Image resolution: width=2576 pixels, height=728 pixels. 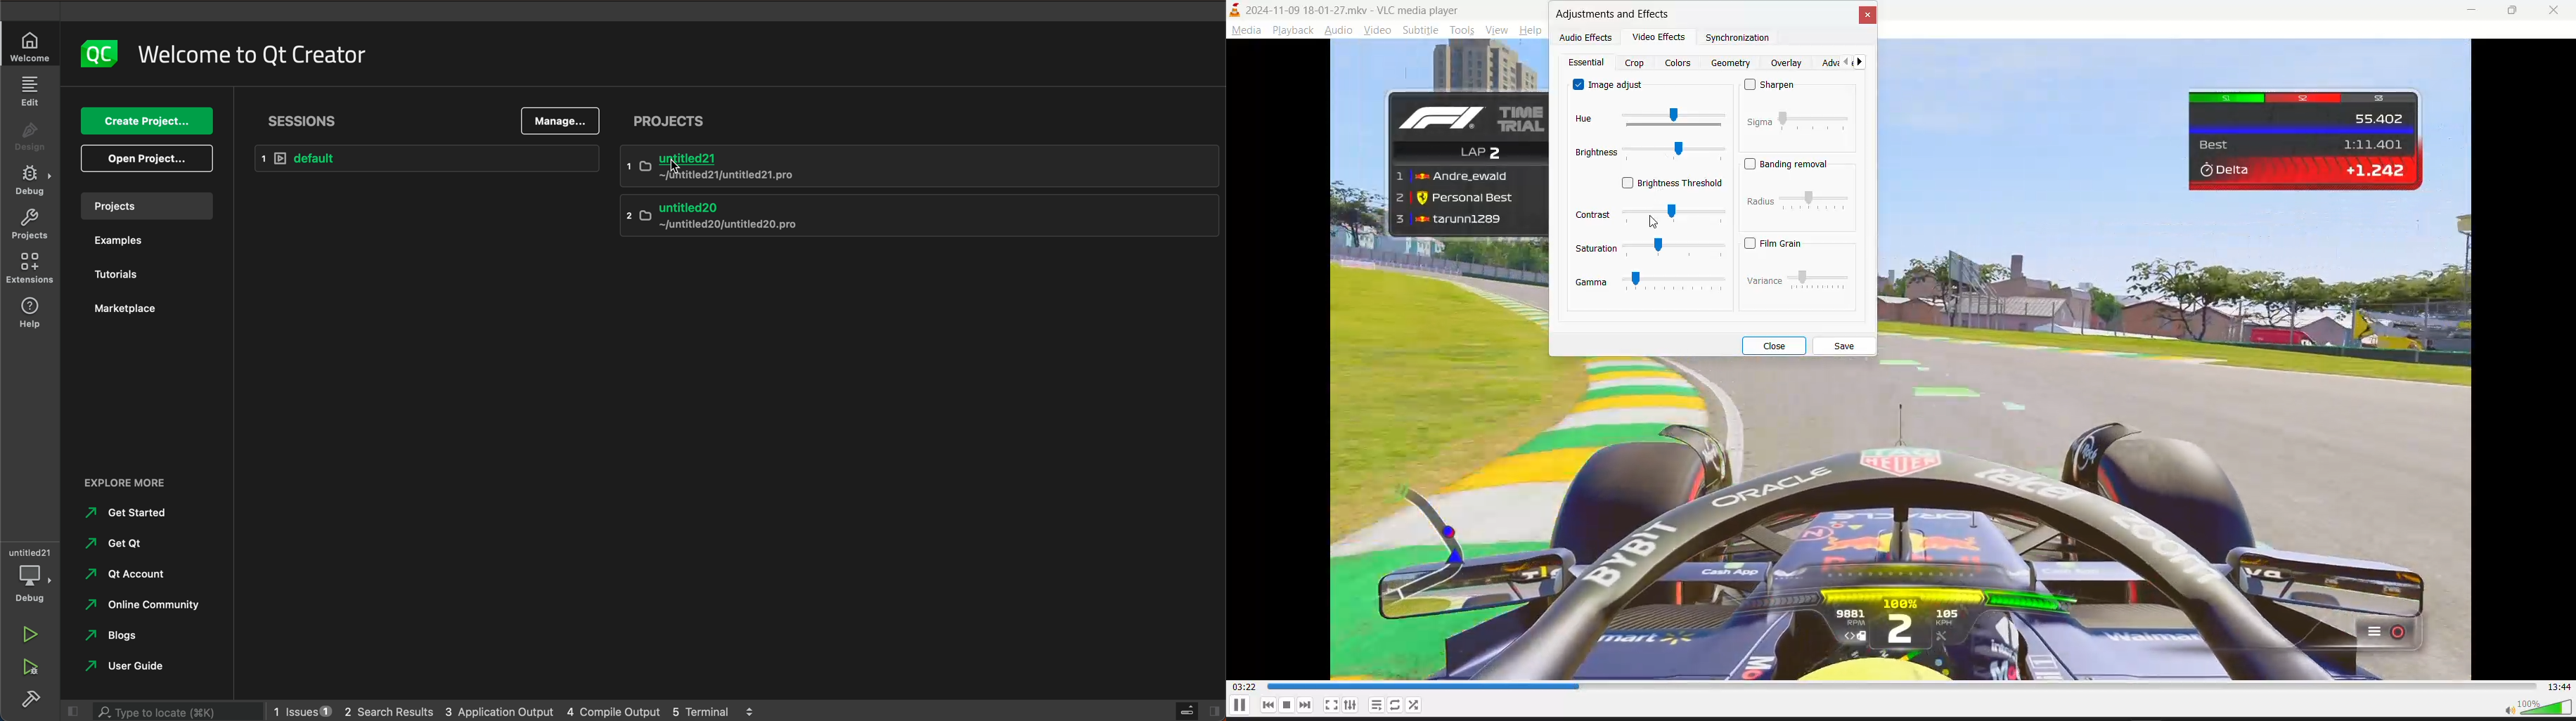 What do you see at coordinates (2464, 13) in the screenshot?
I see `minimize` at bounding box center [2464, 13].